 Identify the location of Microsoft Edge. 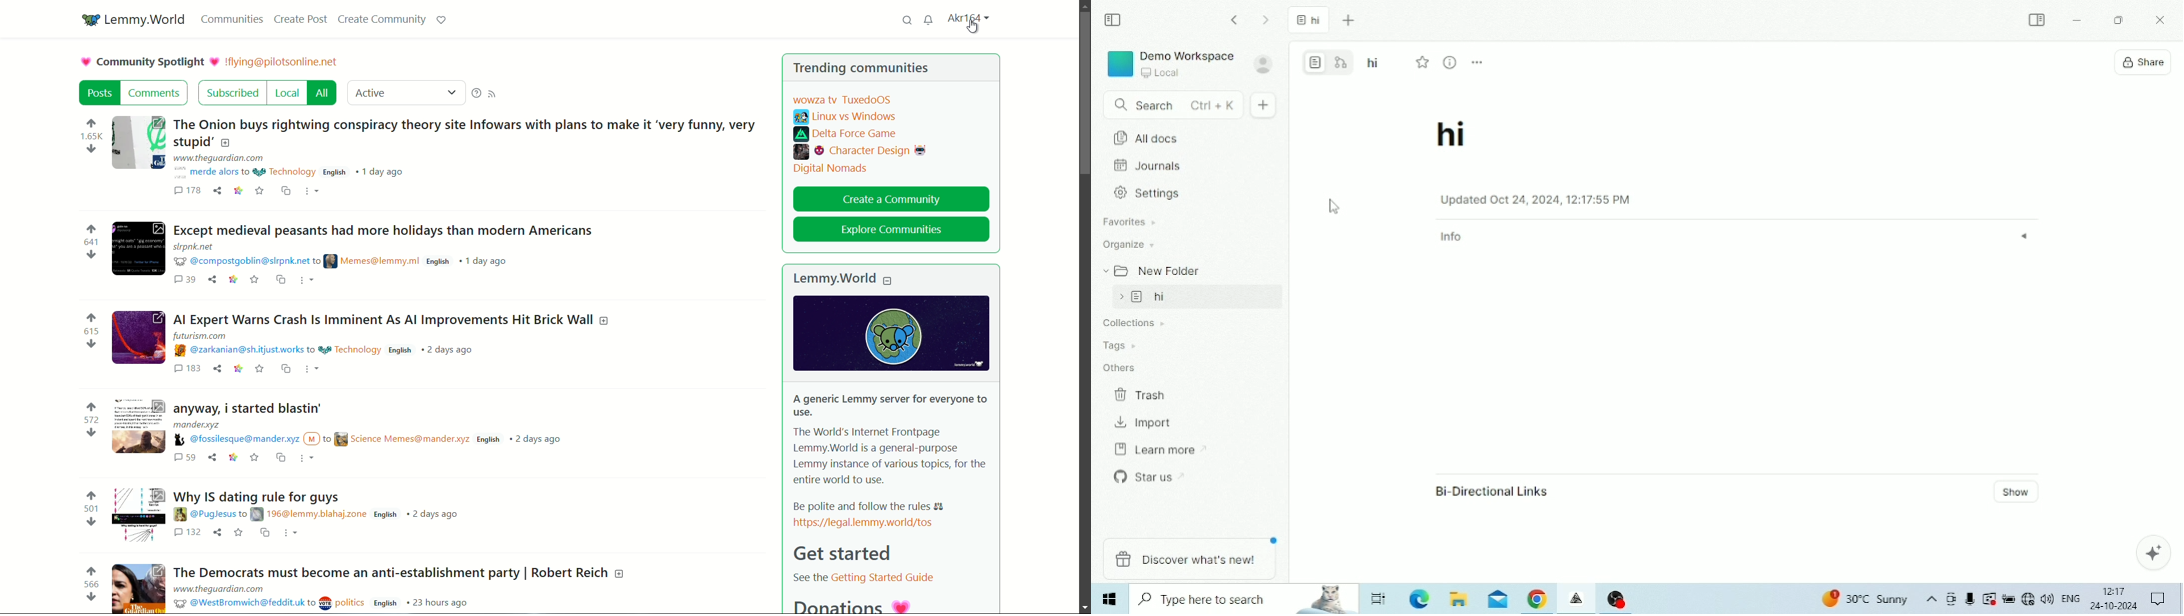
(1421, 599).